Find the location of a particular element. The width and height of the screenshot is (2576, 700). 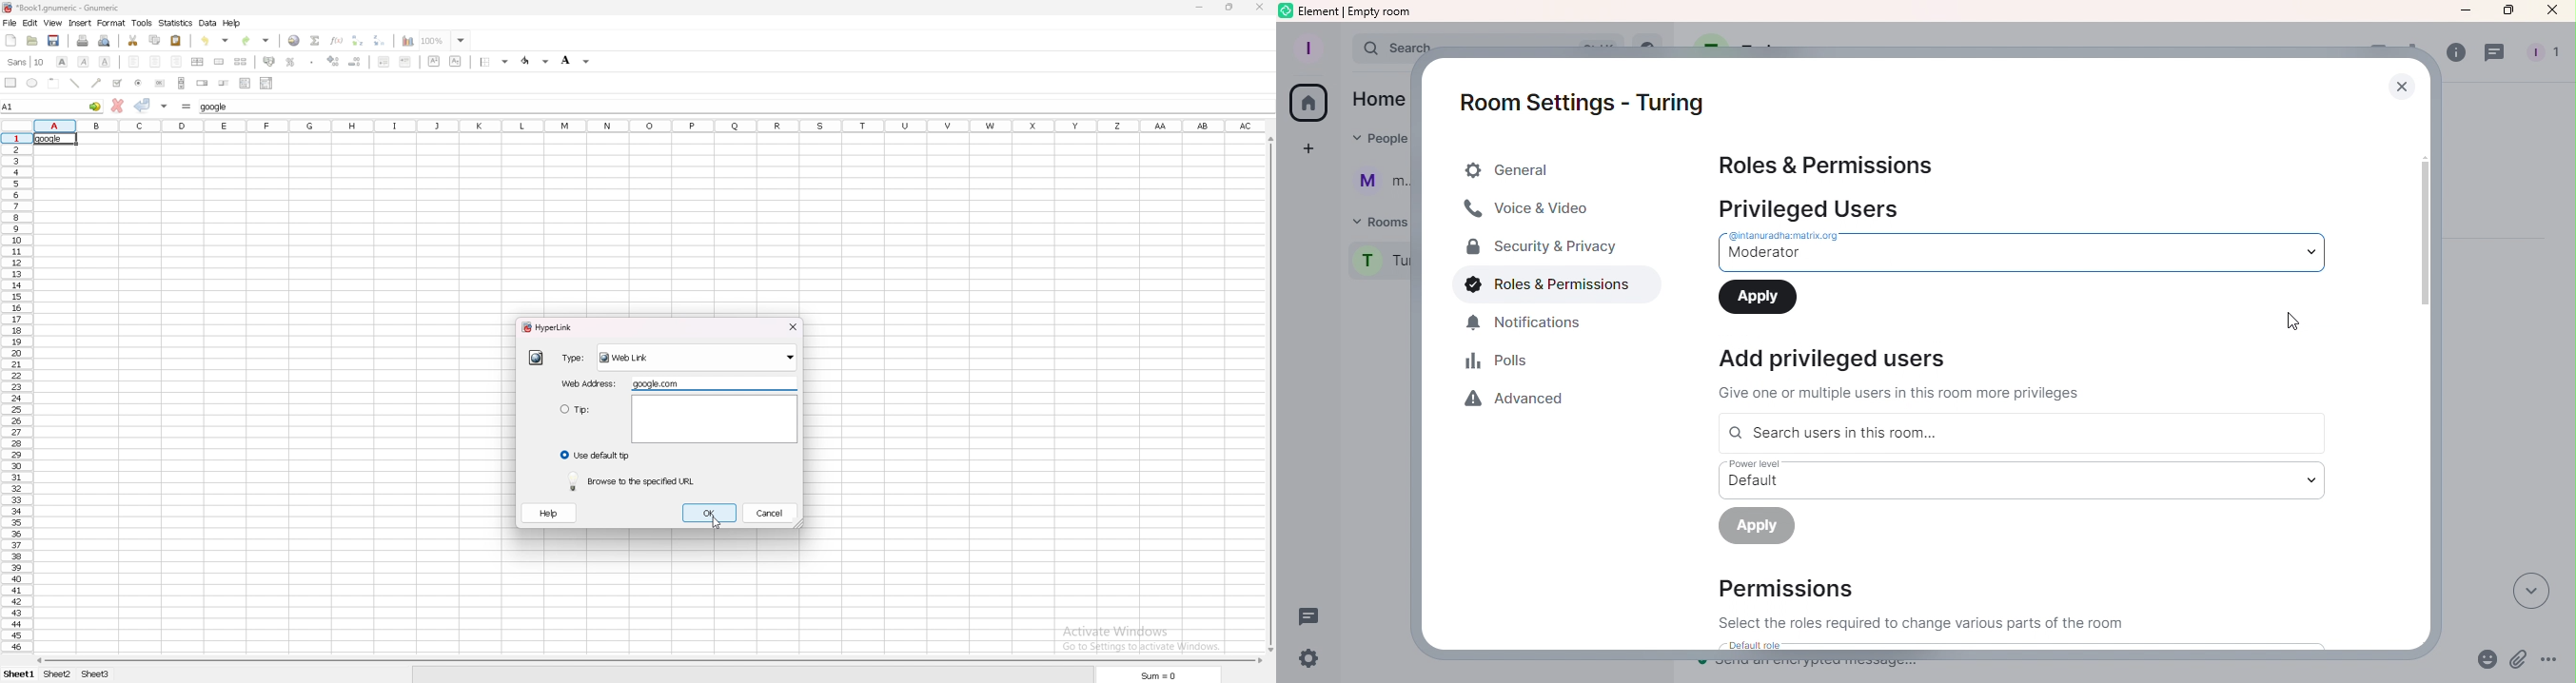

Web address is located at coordinates (590, 383).